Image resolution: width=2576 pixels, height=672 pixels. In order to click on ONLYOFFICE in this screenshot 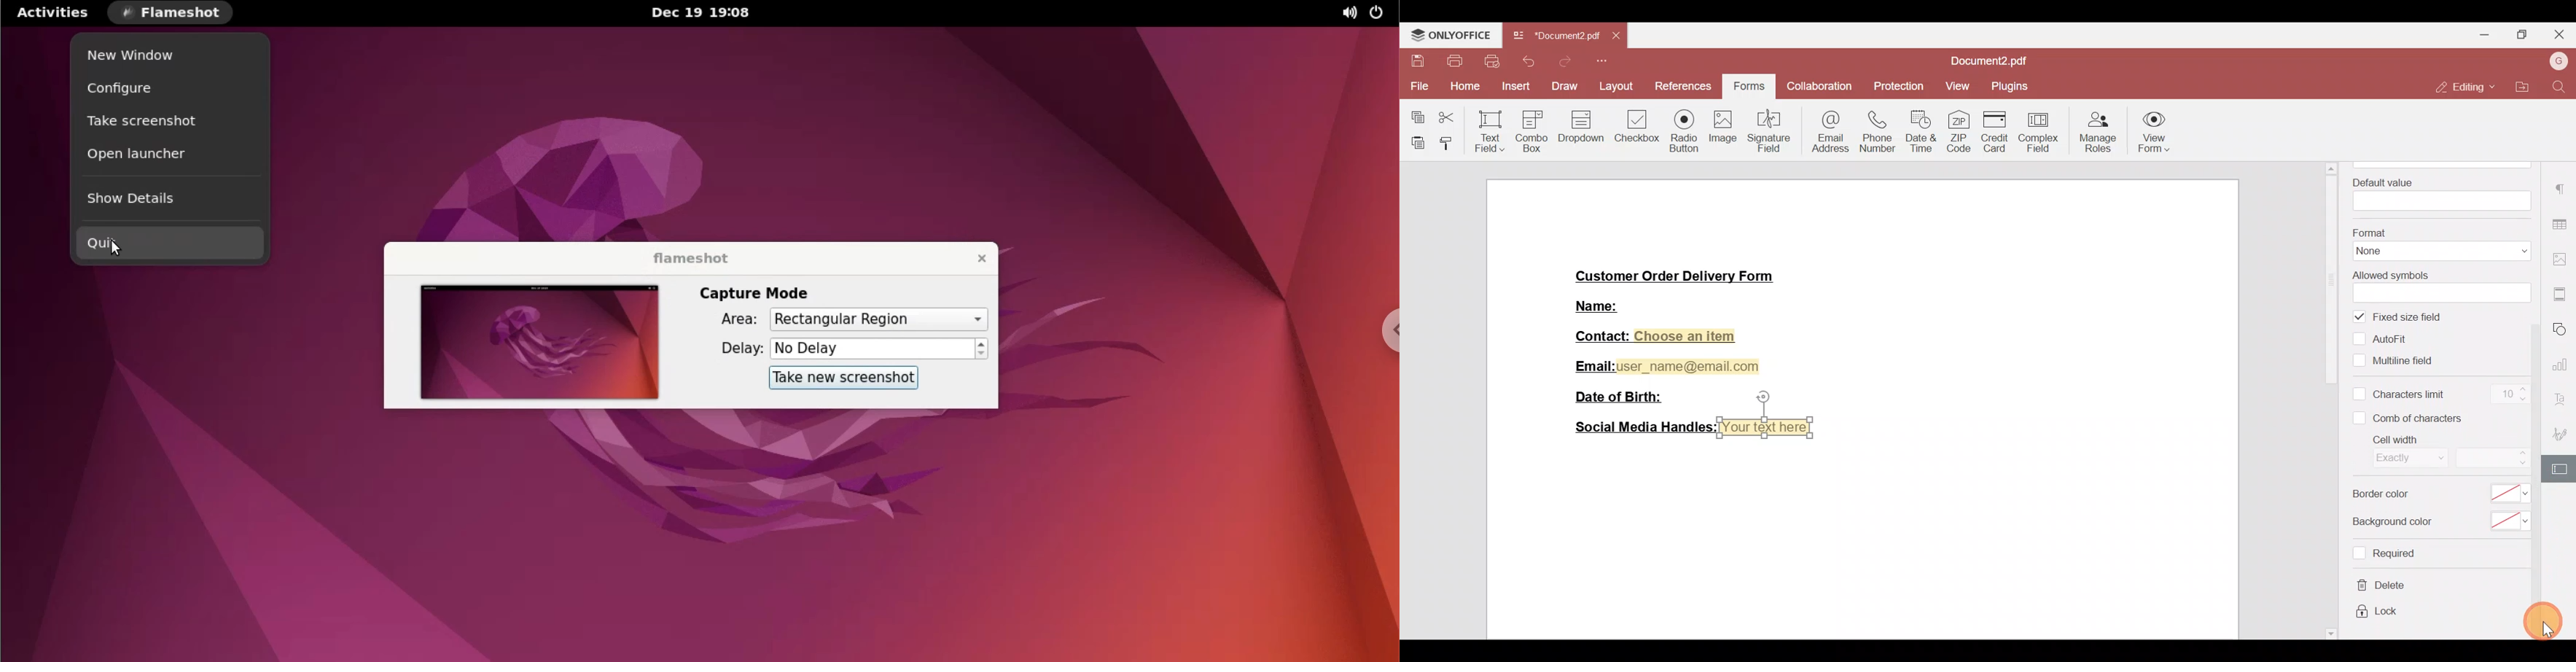, I will do `click(1451, 34)`.